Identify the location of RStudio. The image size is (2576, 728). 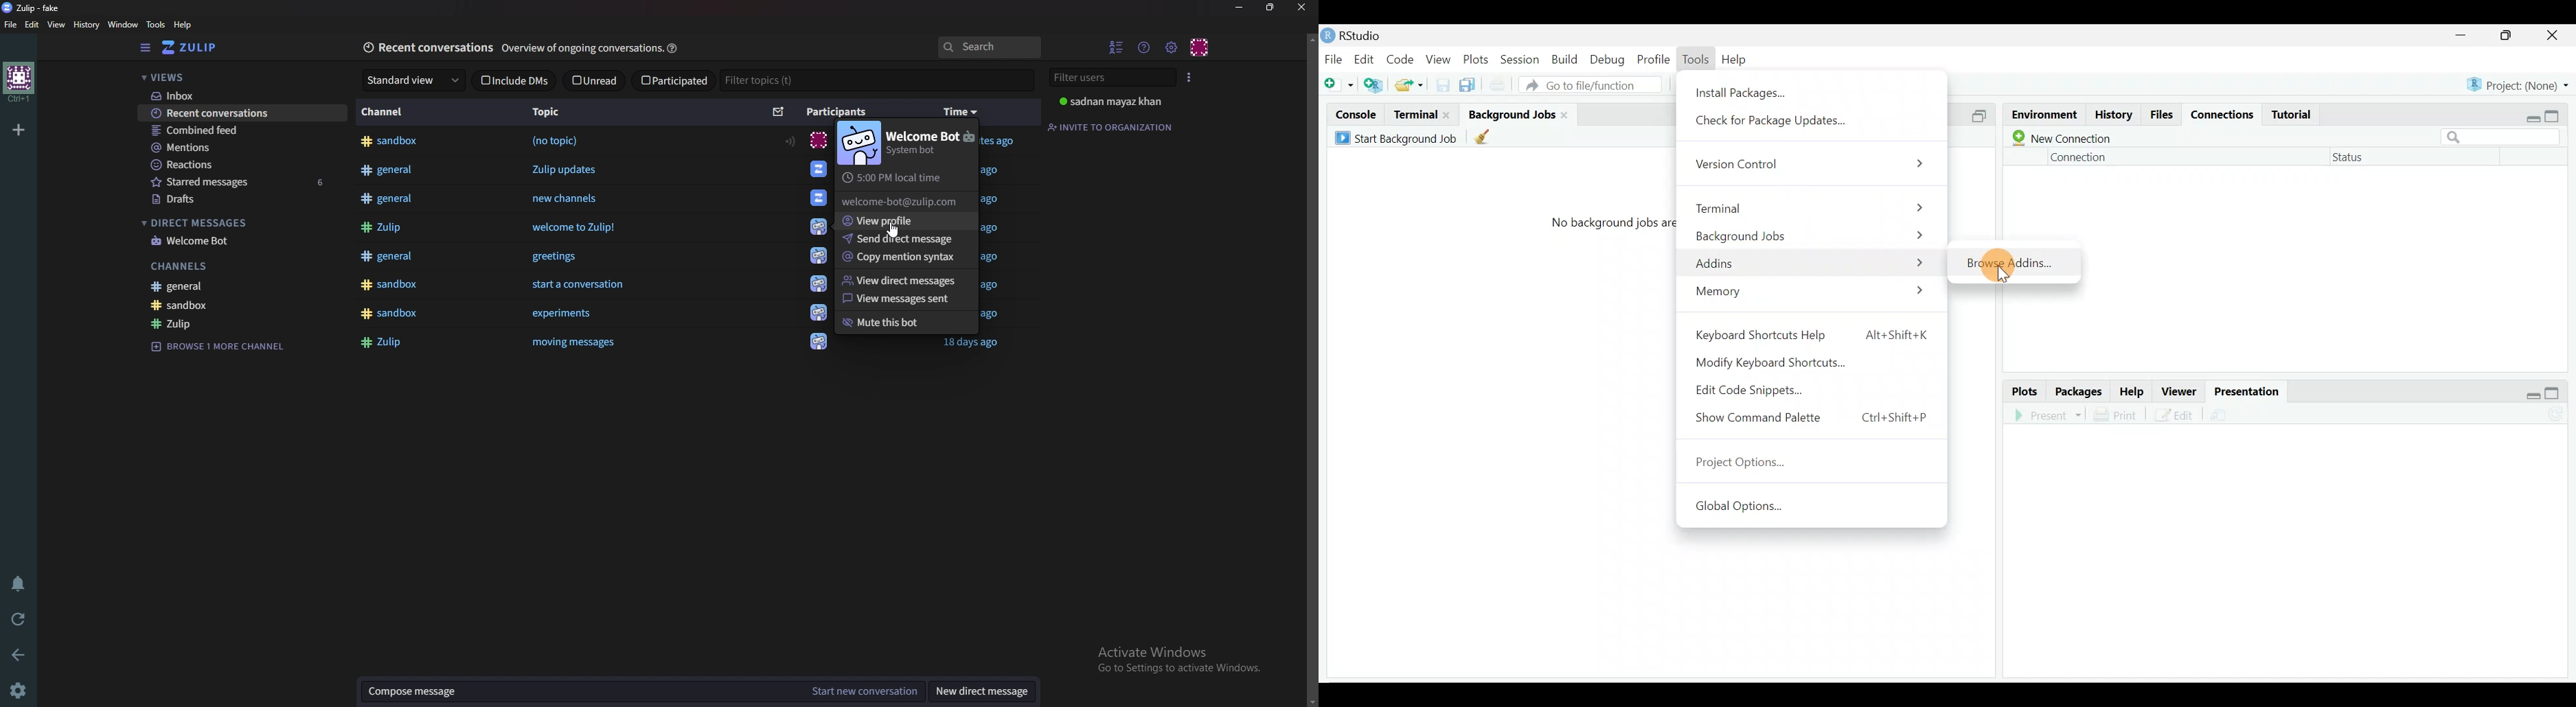
(1359, 35).